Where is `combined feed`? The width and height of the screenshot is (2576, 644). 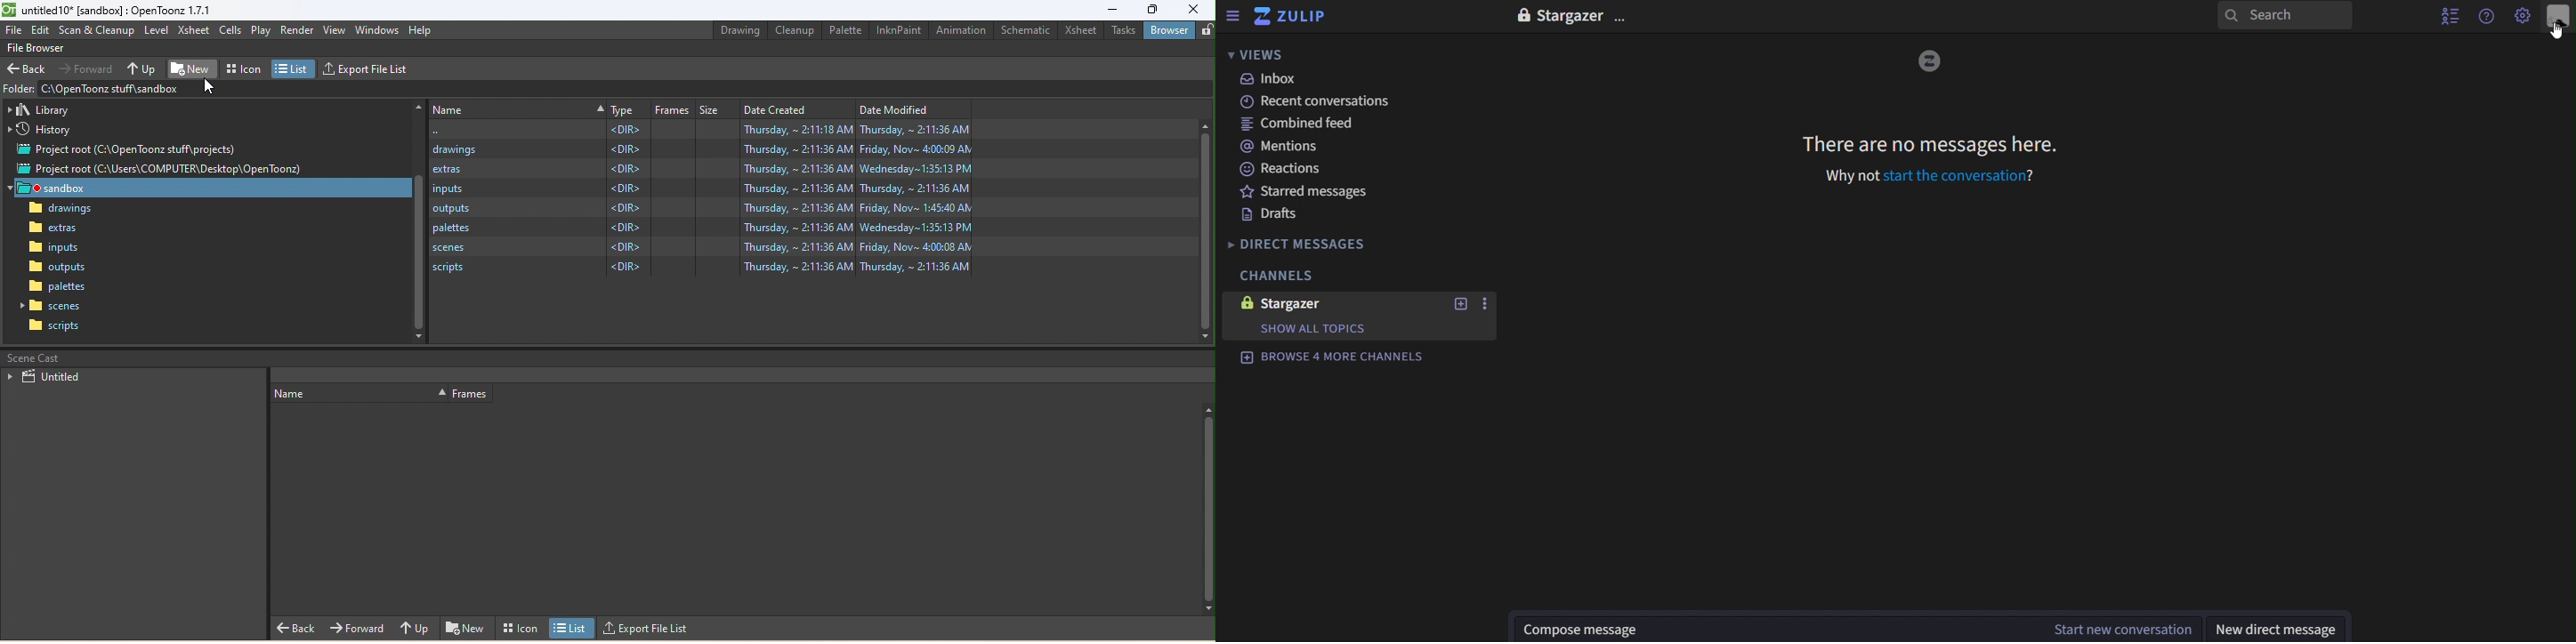 combined feed is located at coordinates (1310, 126).